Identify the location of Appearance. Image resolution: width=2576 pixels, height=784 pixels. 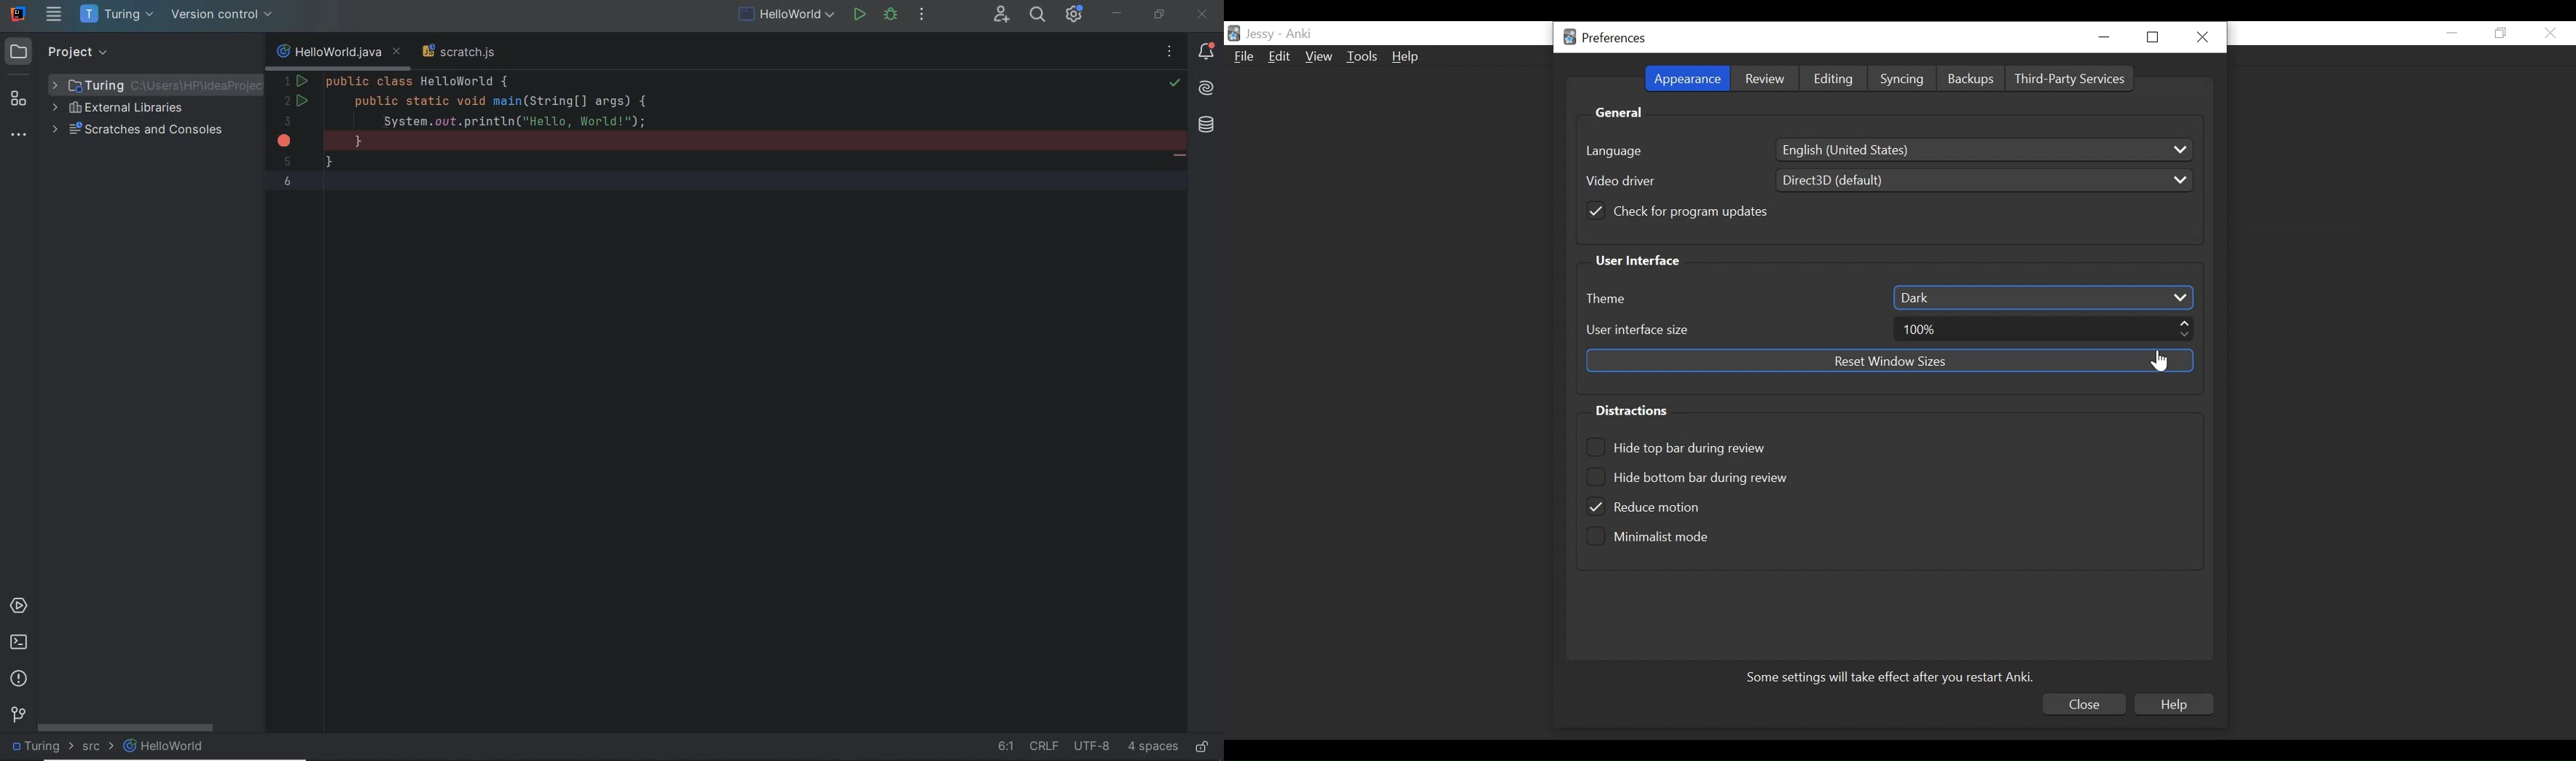
(1685, 78).